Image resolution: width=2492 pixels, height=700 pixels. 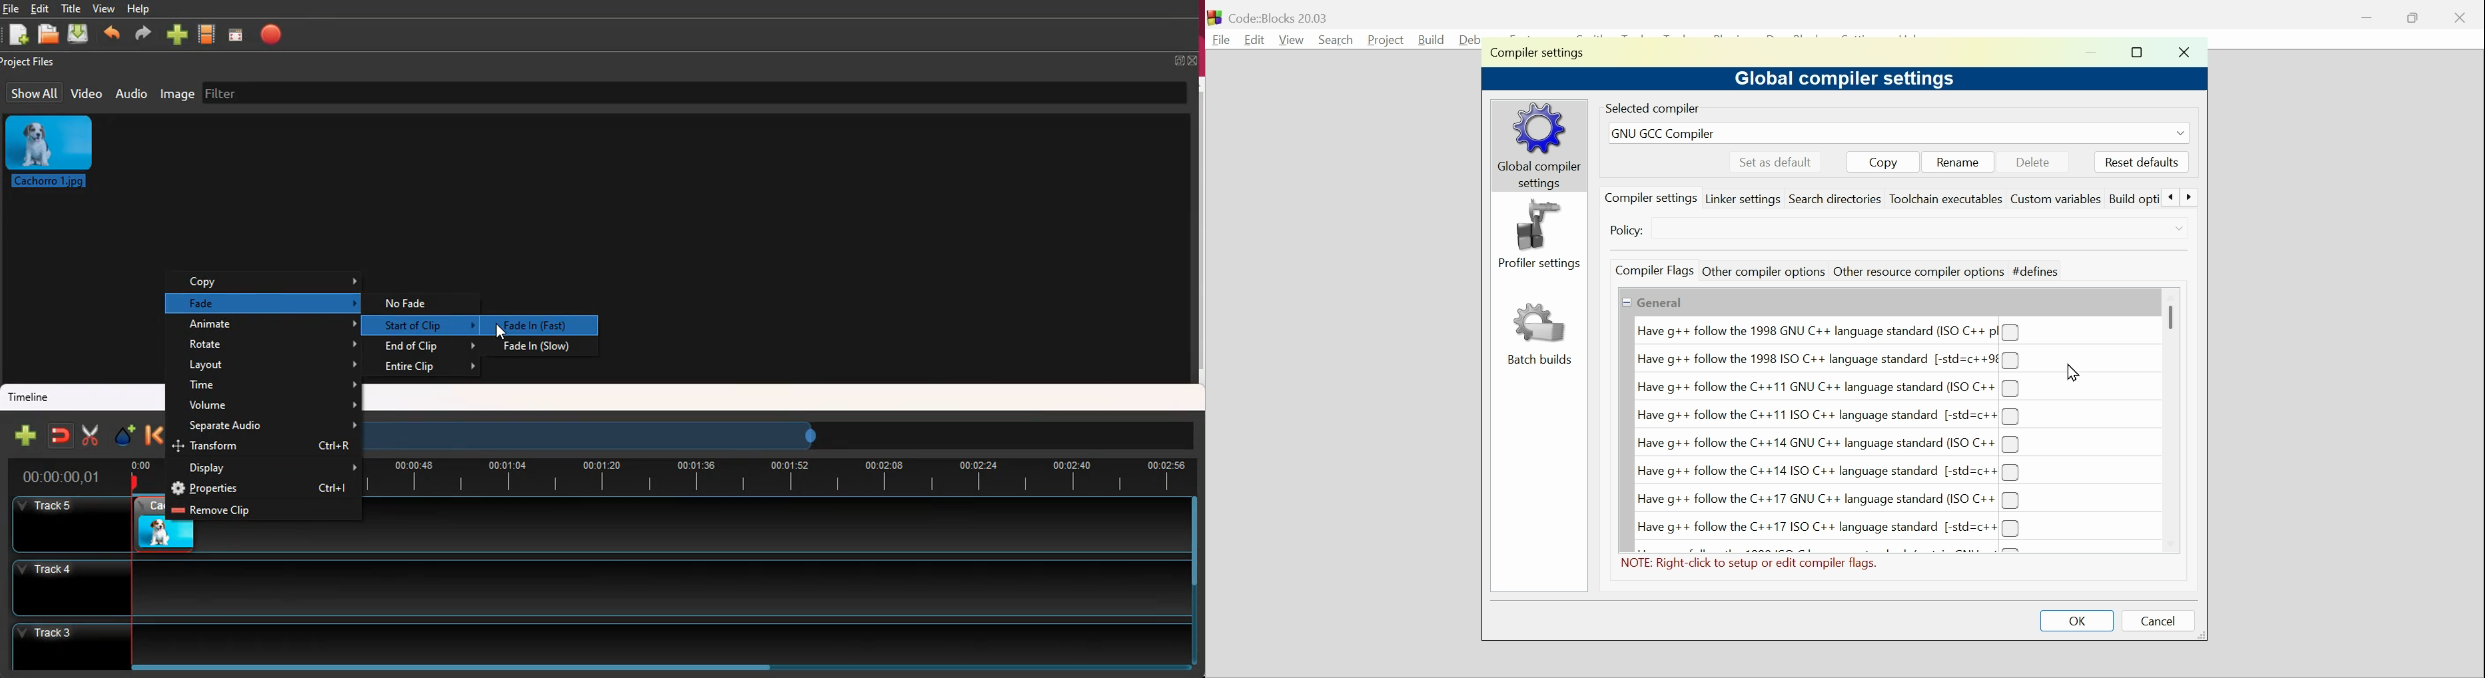 I want to click on Linker settings, so click(x=1744, y=199).